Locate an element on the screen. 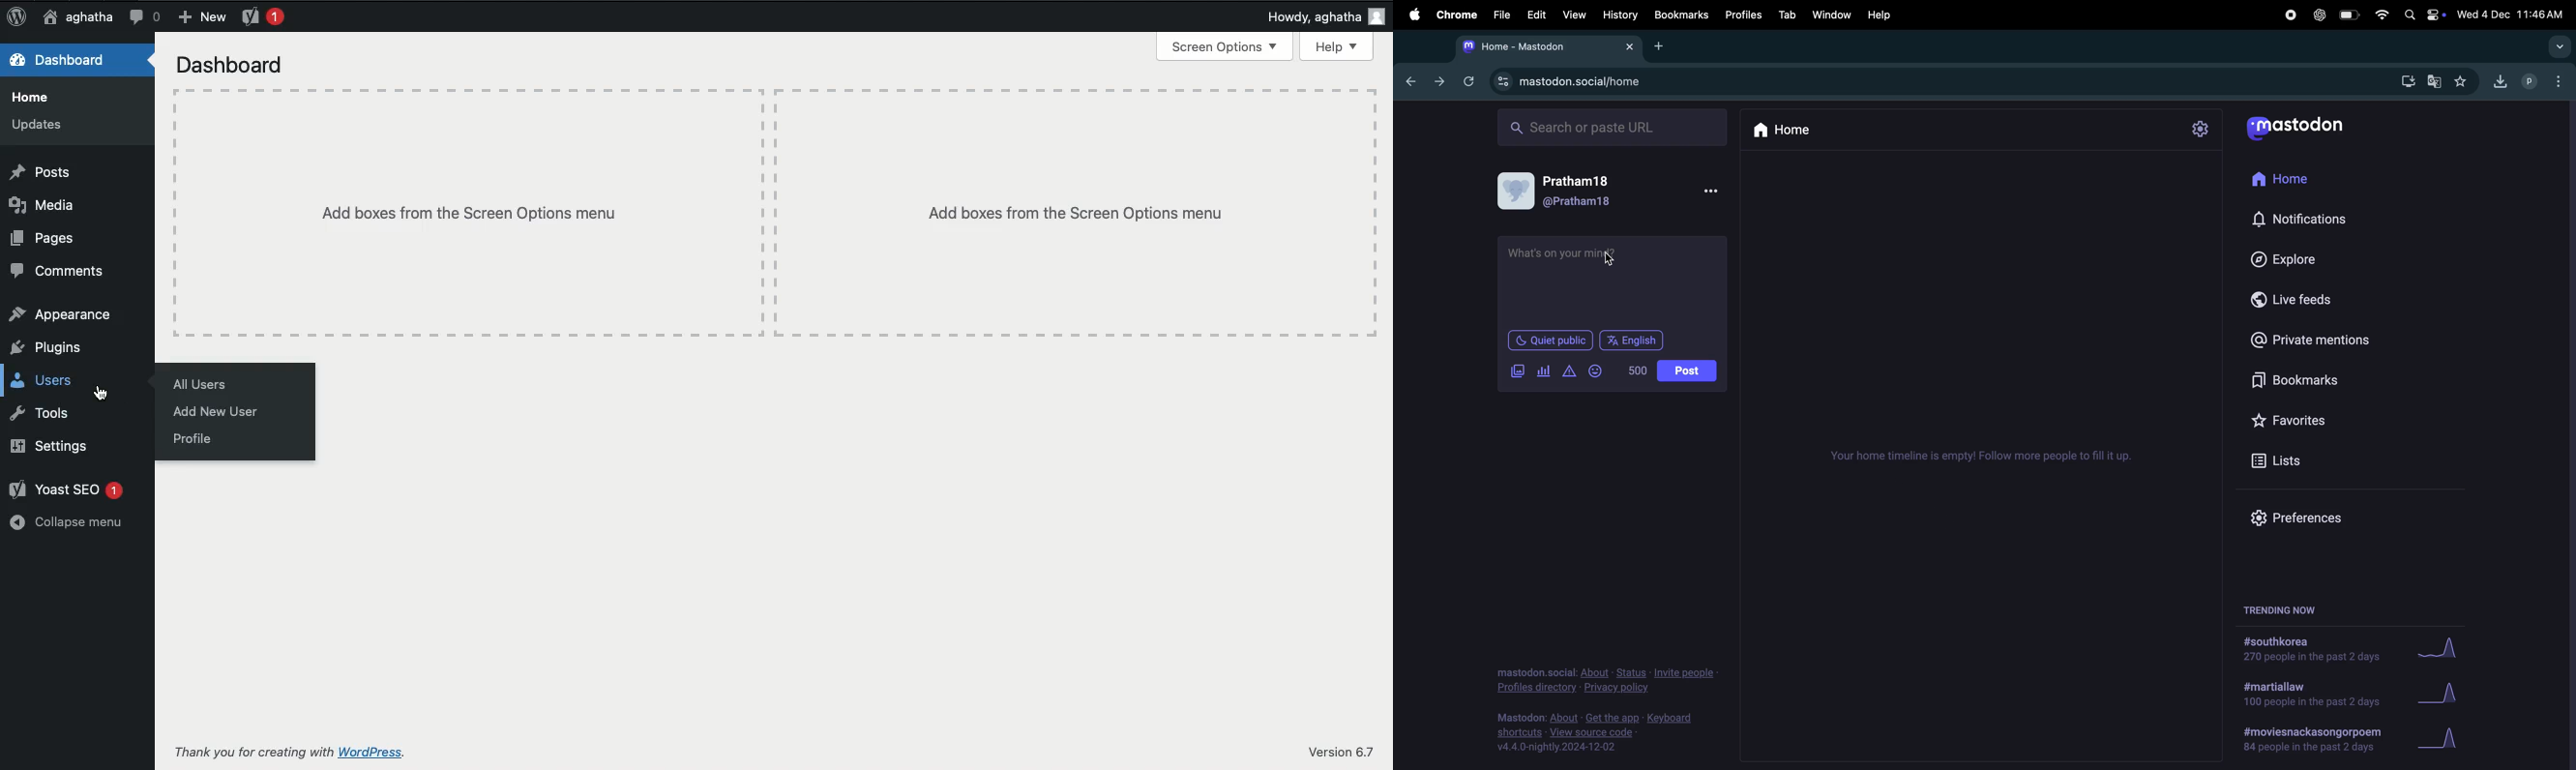 Image resolution: width=2576 pixels, height=784 pixels. Home is located at coordinates (33, 98).